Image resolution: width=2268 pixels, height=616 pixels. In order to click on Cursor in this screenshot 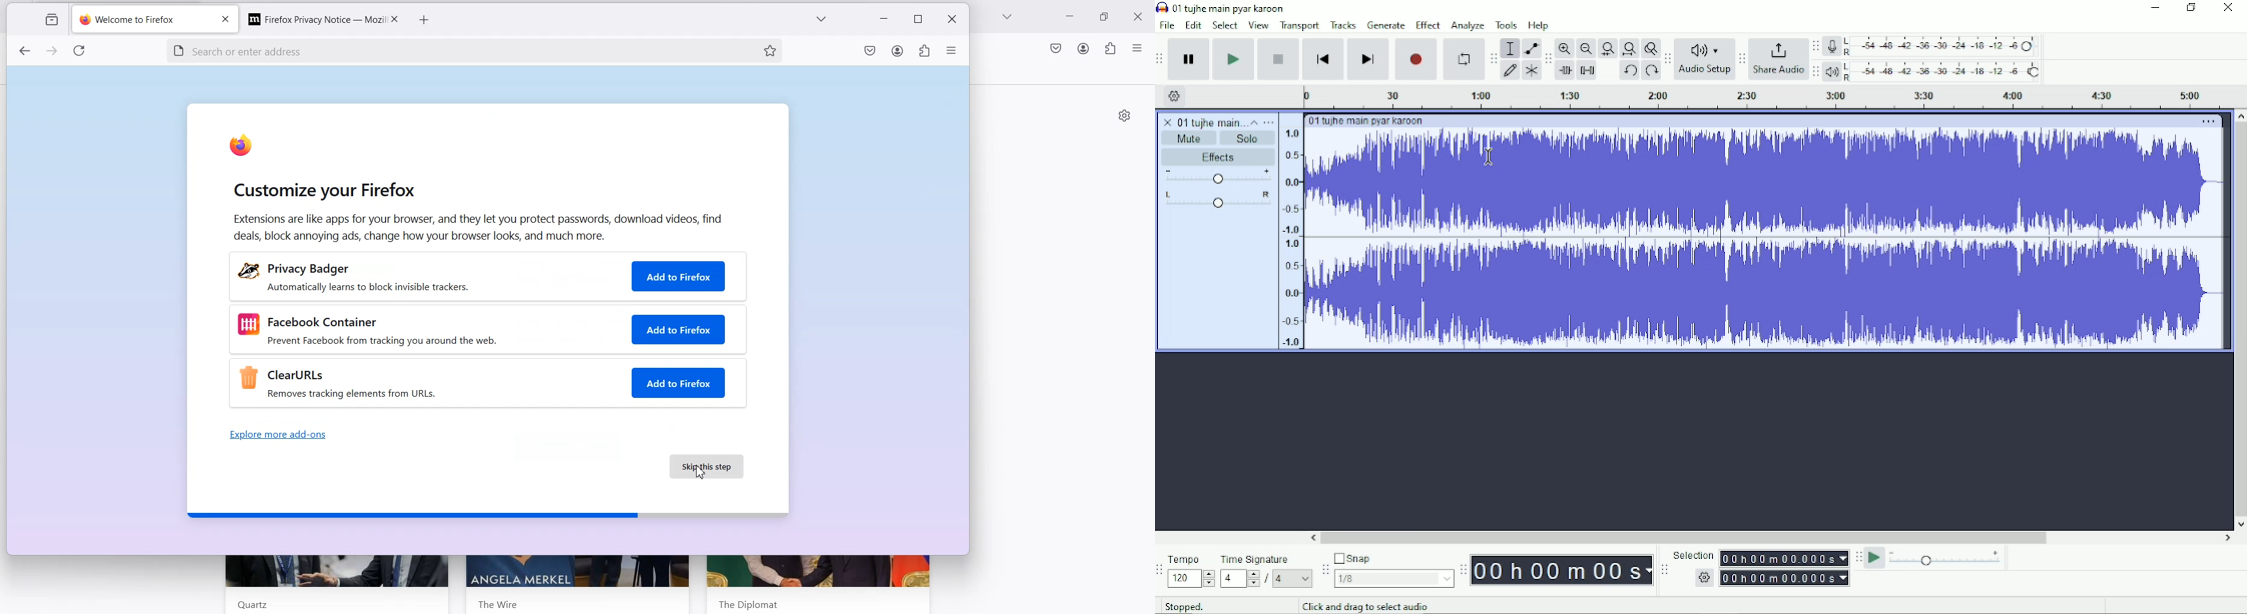, I will do `click(701, 470)`.